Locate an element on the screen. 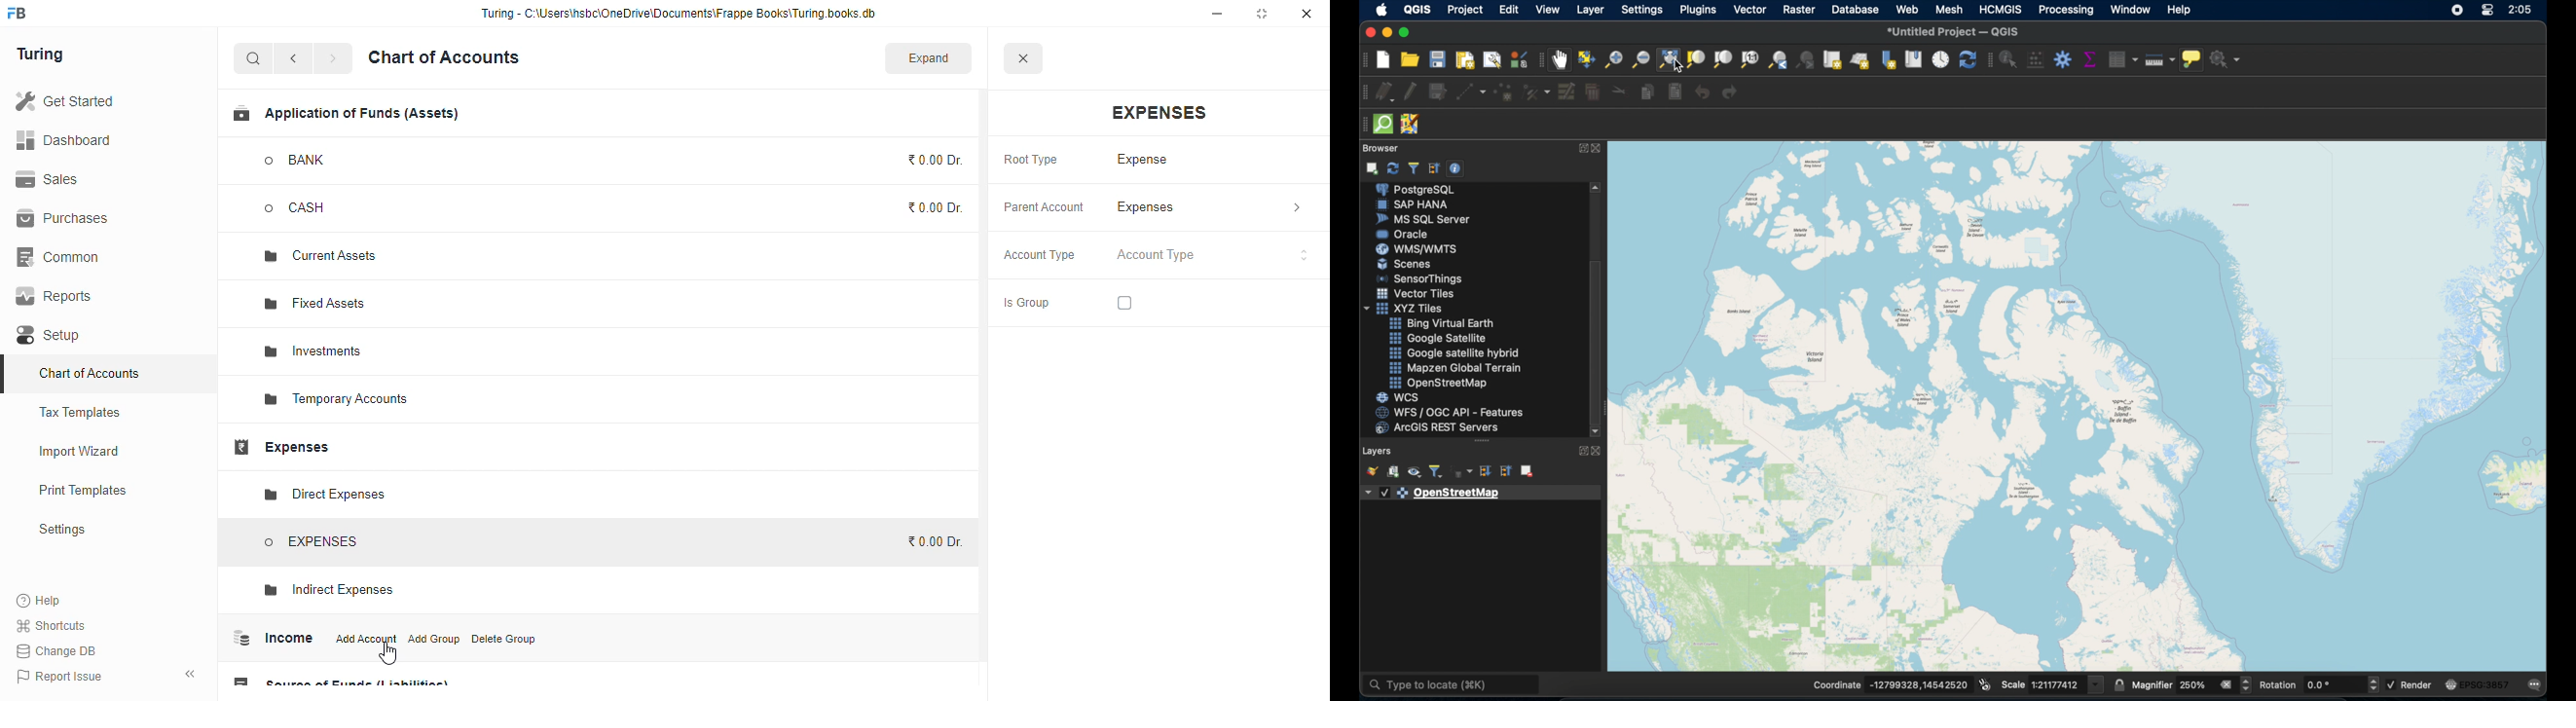 This screenshot has height=728, width=2576. close is located at coordinates (1022, 57).